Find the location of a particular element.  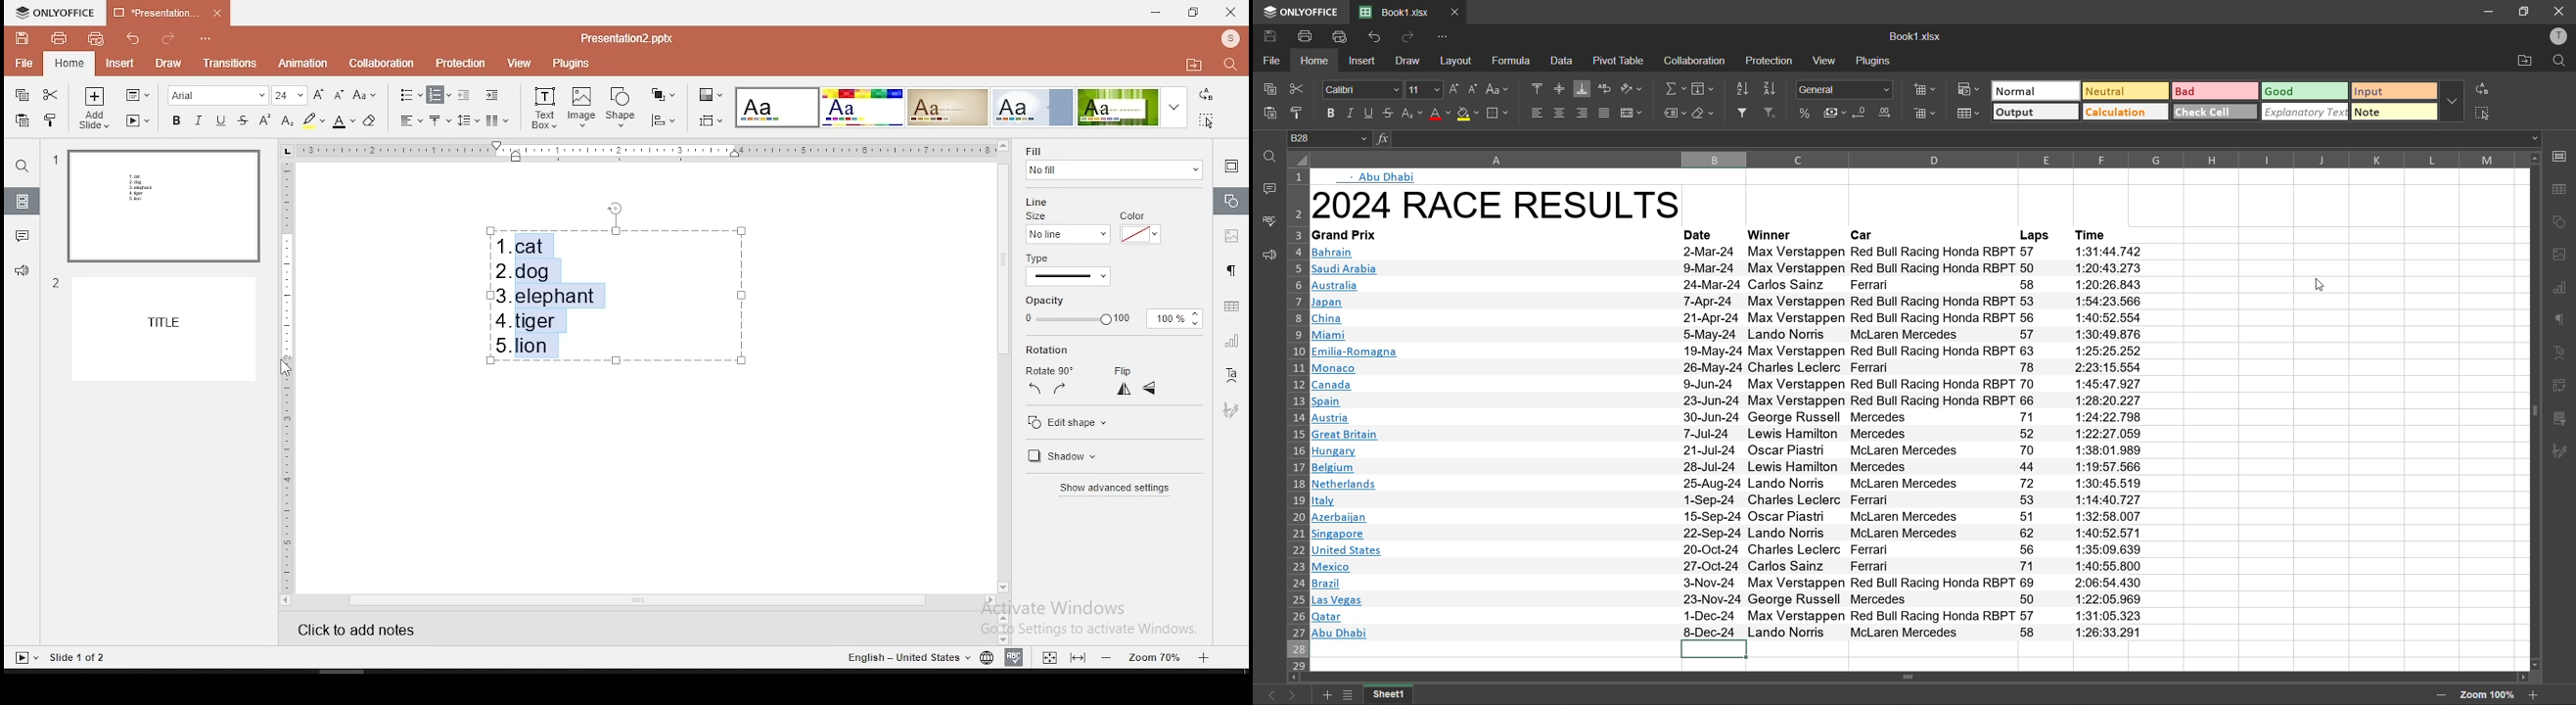

image settings is located at coordinates (1231, 235).